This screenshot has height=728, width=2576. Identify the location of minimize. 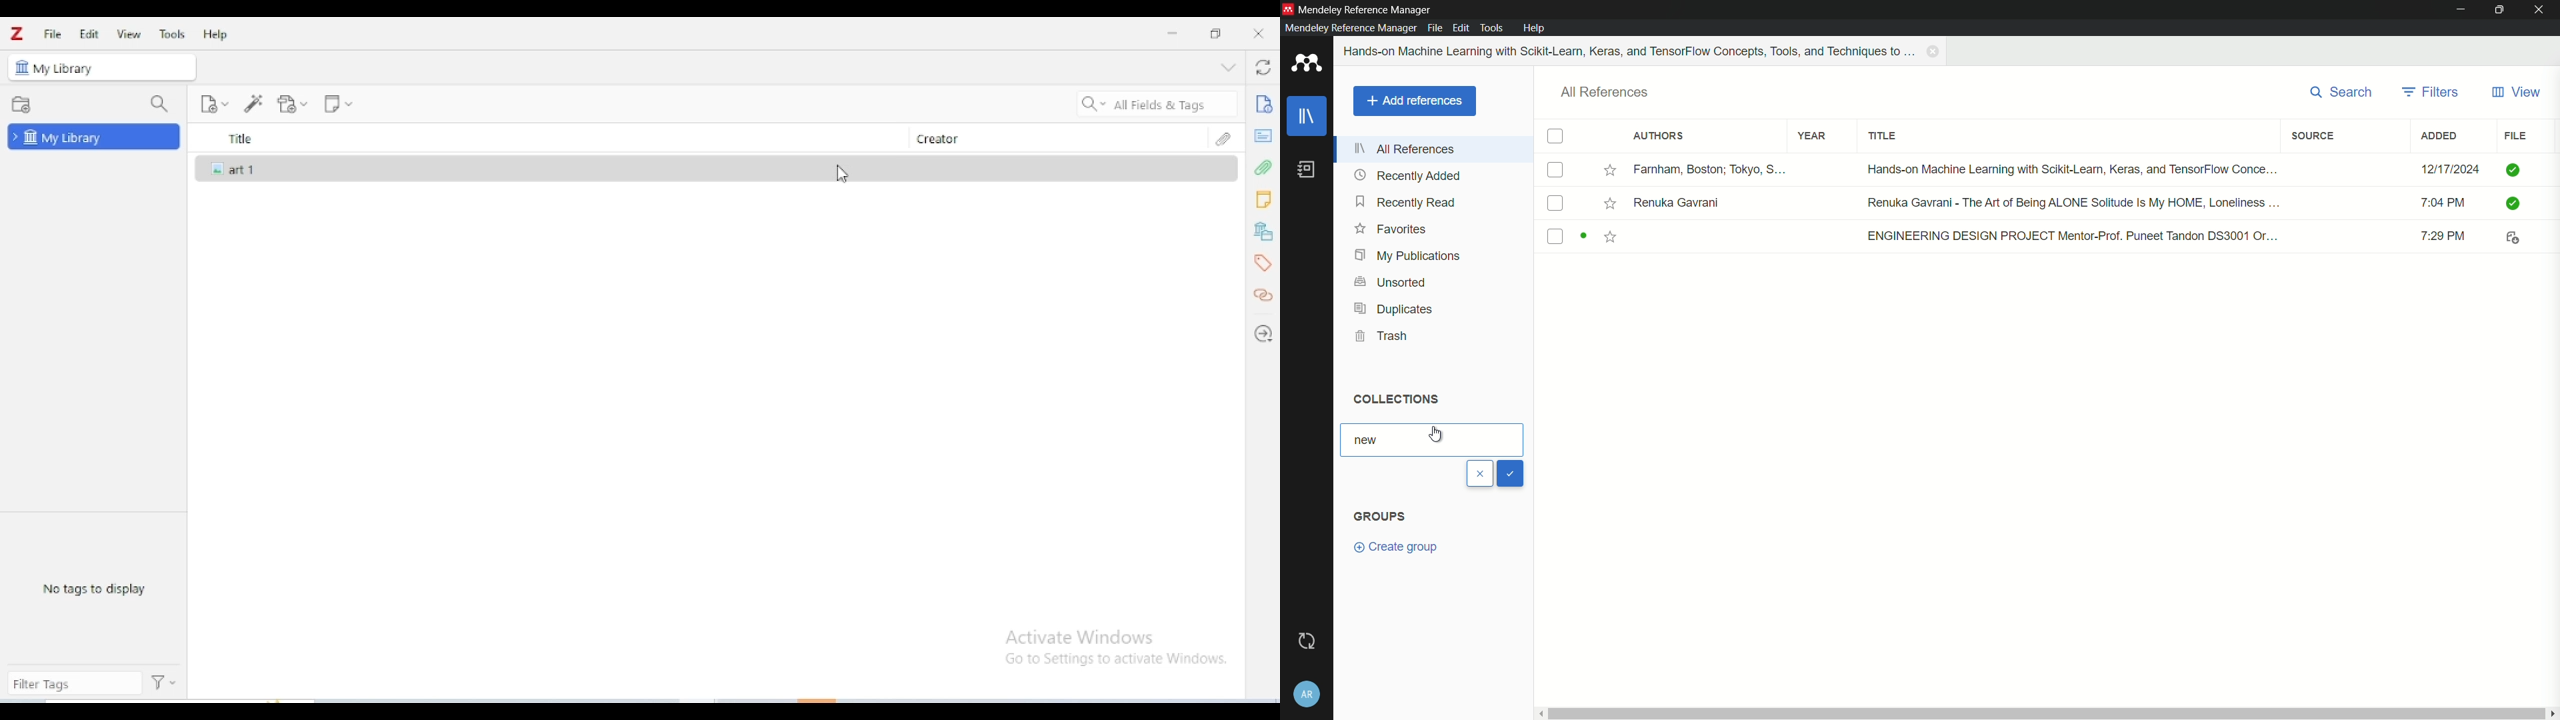
(1173, 33).